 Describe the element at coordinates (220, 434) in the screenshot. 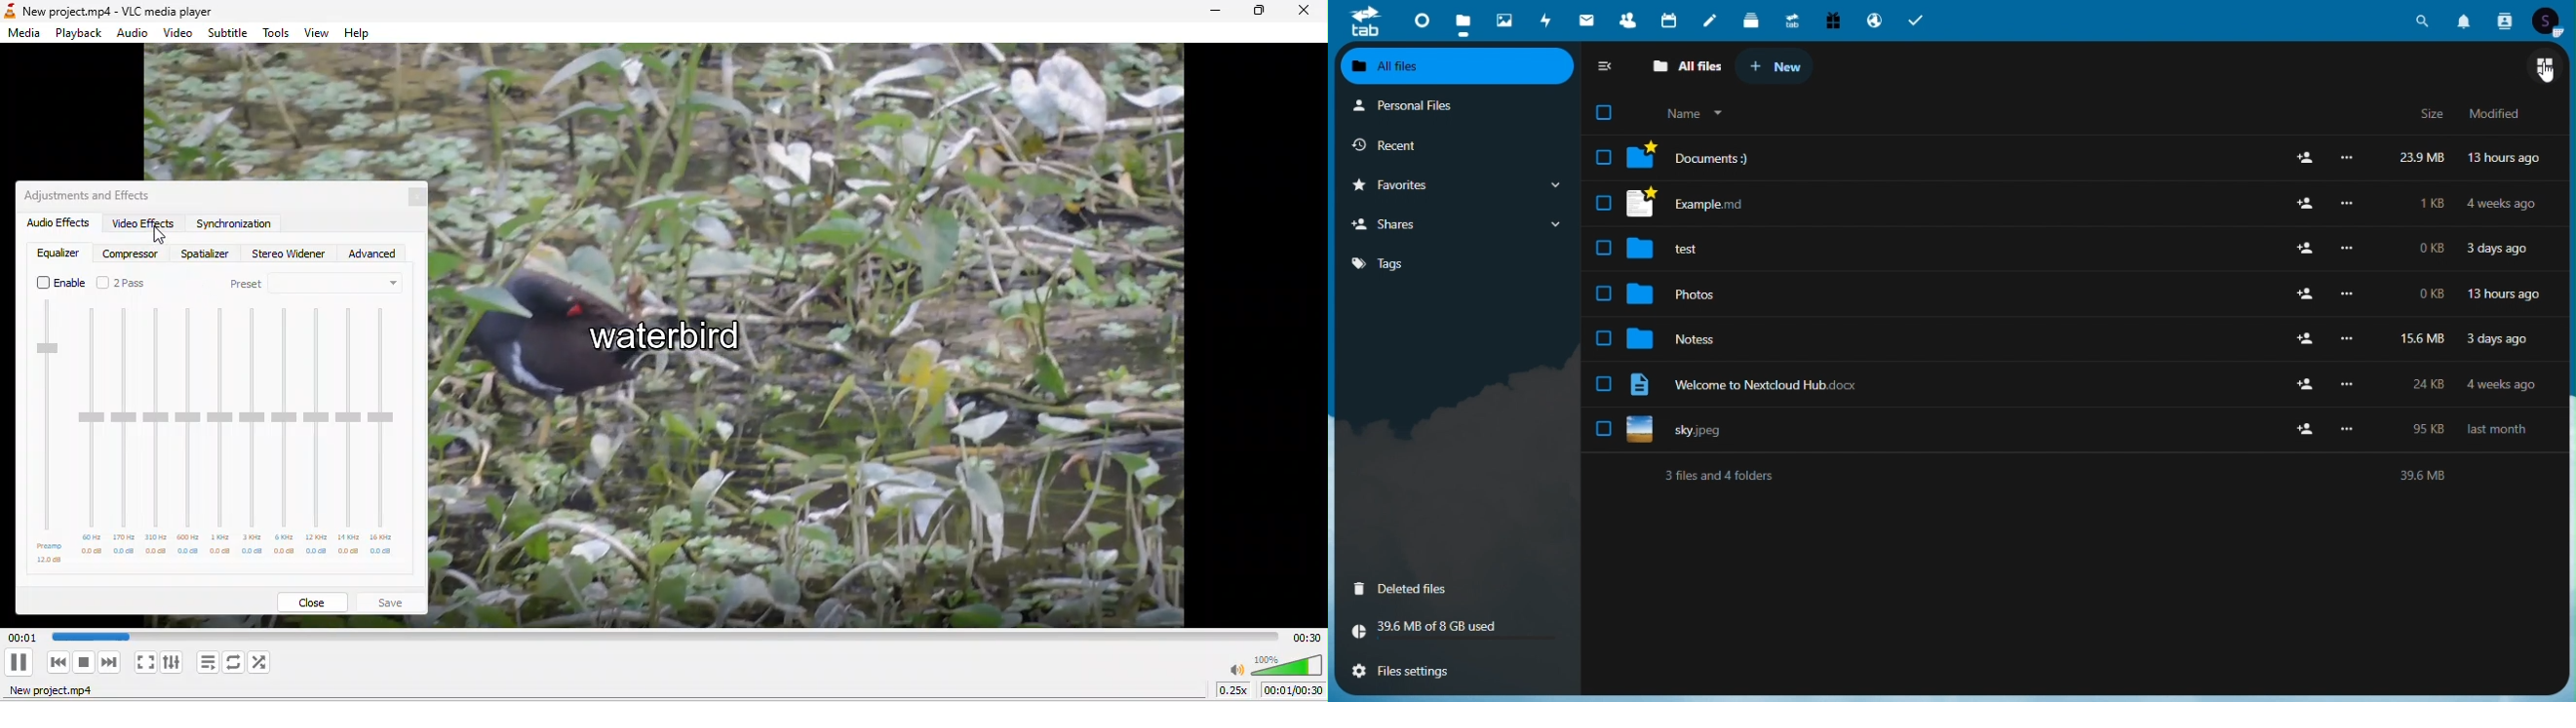

I see `1khz volume bar` at that location.